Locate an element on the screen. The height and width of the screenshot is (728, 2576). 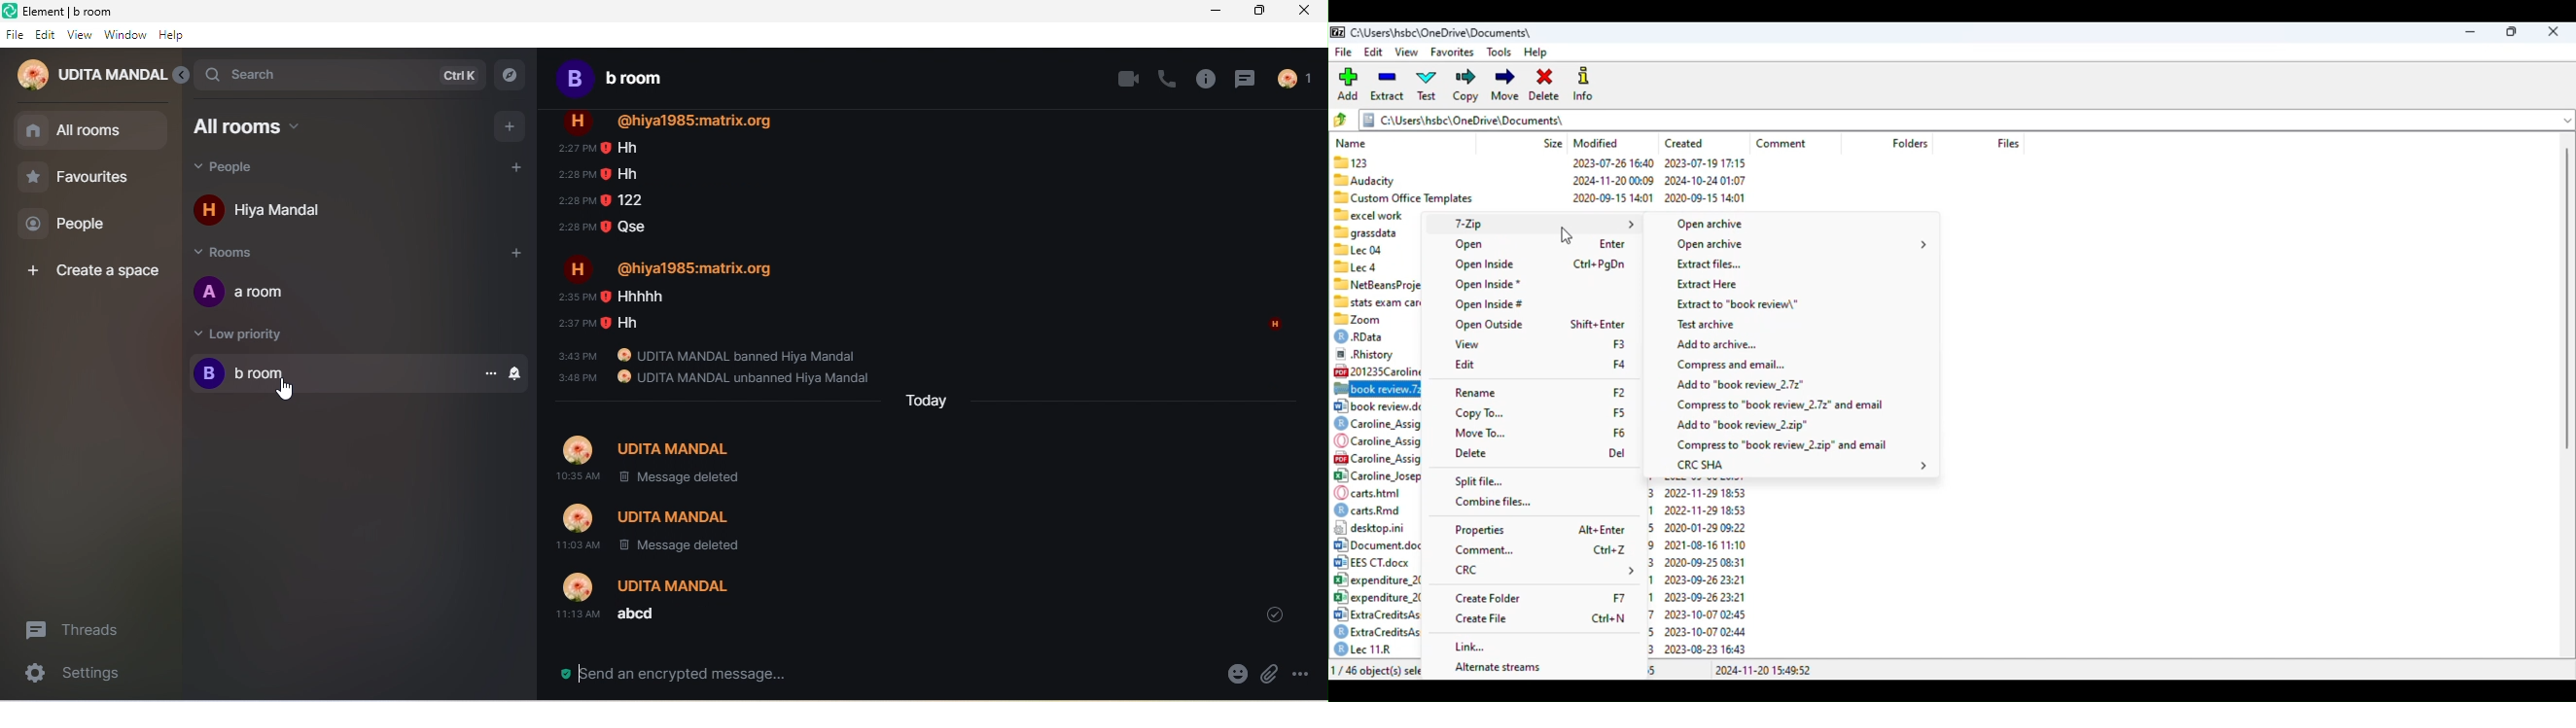
info is located at coordinates (1583, 83).